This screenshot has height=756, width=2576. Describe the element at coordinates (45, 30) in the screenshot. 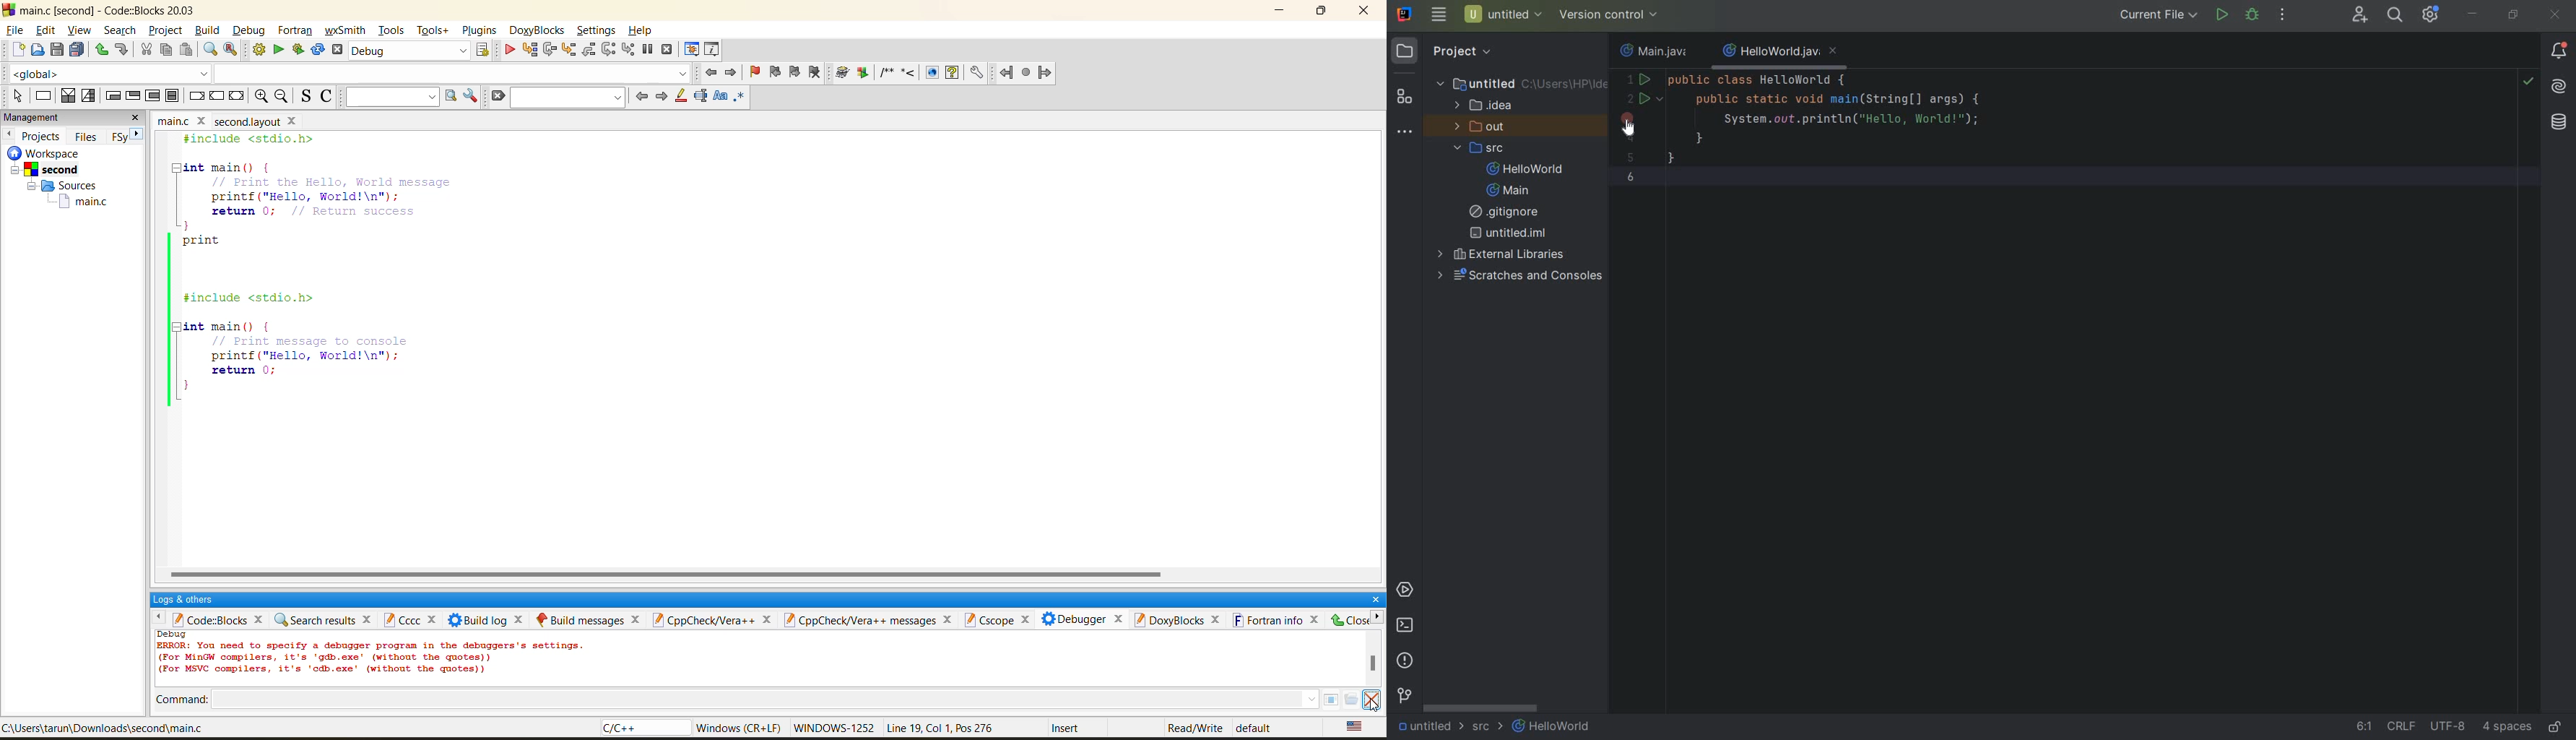

I see `edit` at that location.